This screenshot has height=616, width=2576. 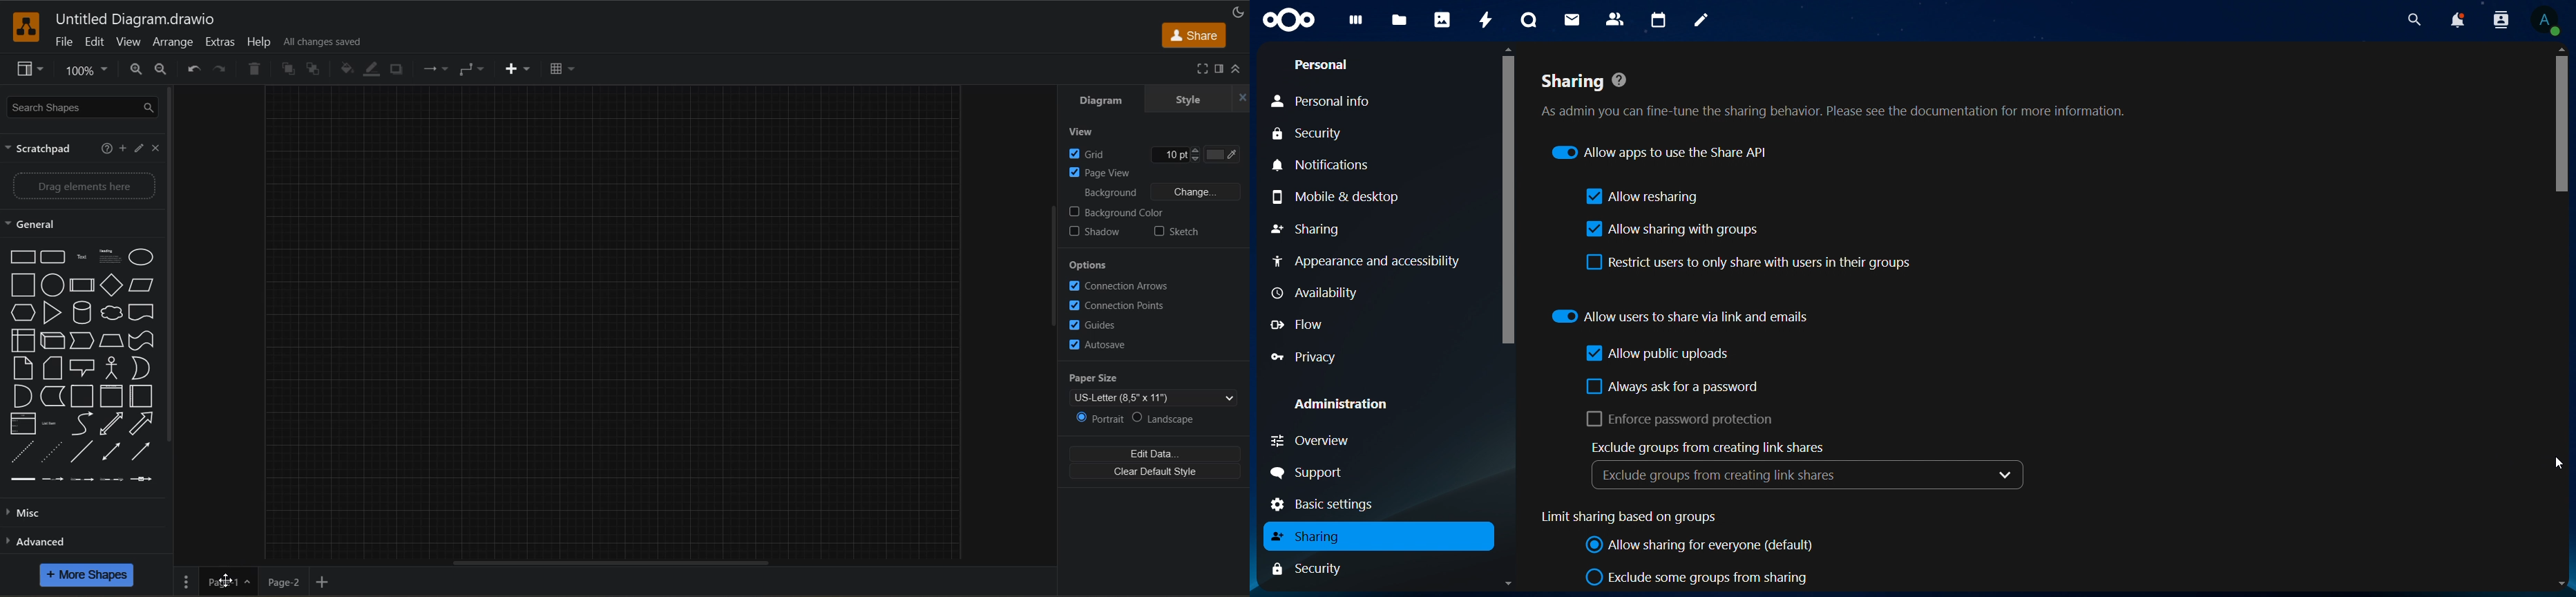 I want to click on page 2, so click(x=279, y=584).